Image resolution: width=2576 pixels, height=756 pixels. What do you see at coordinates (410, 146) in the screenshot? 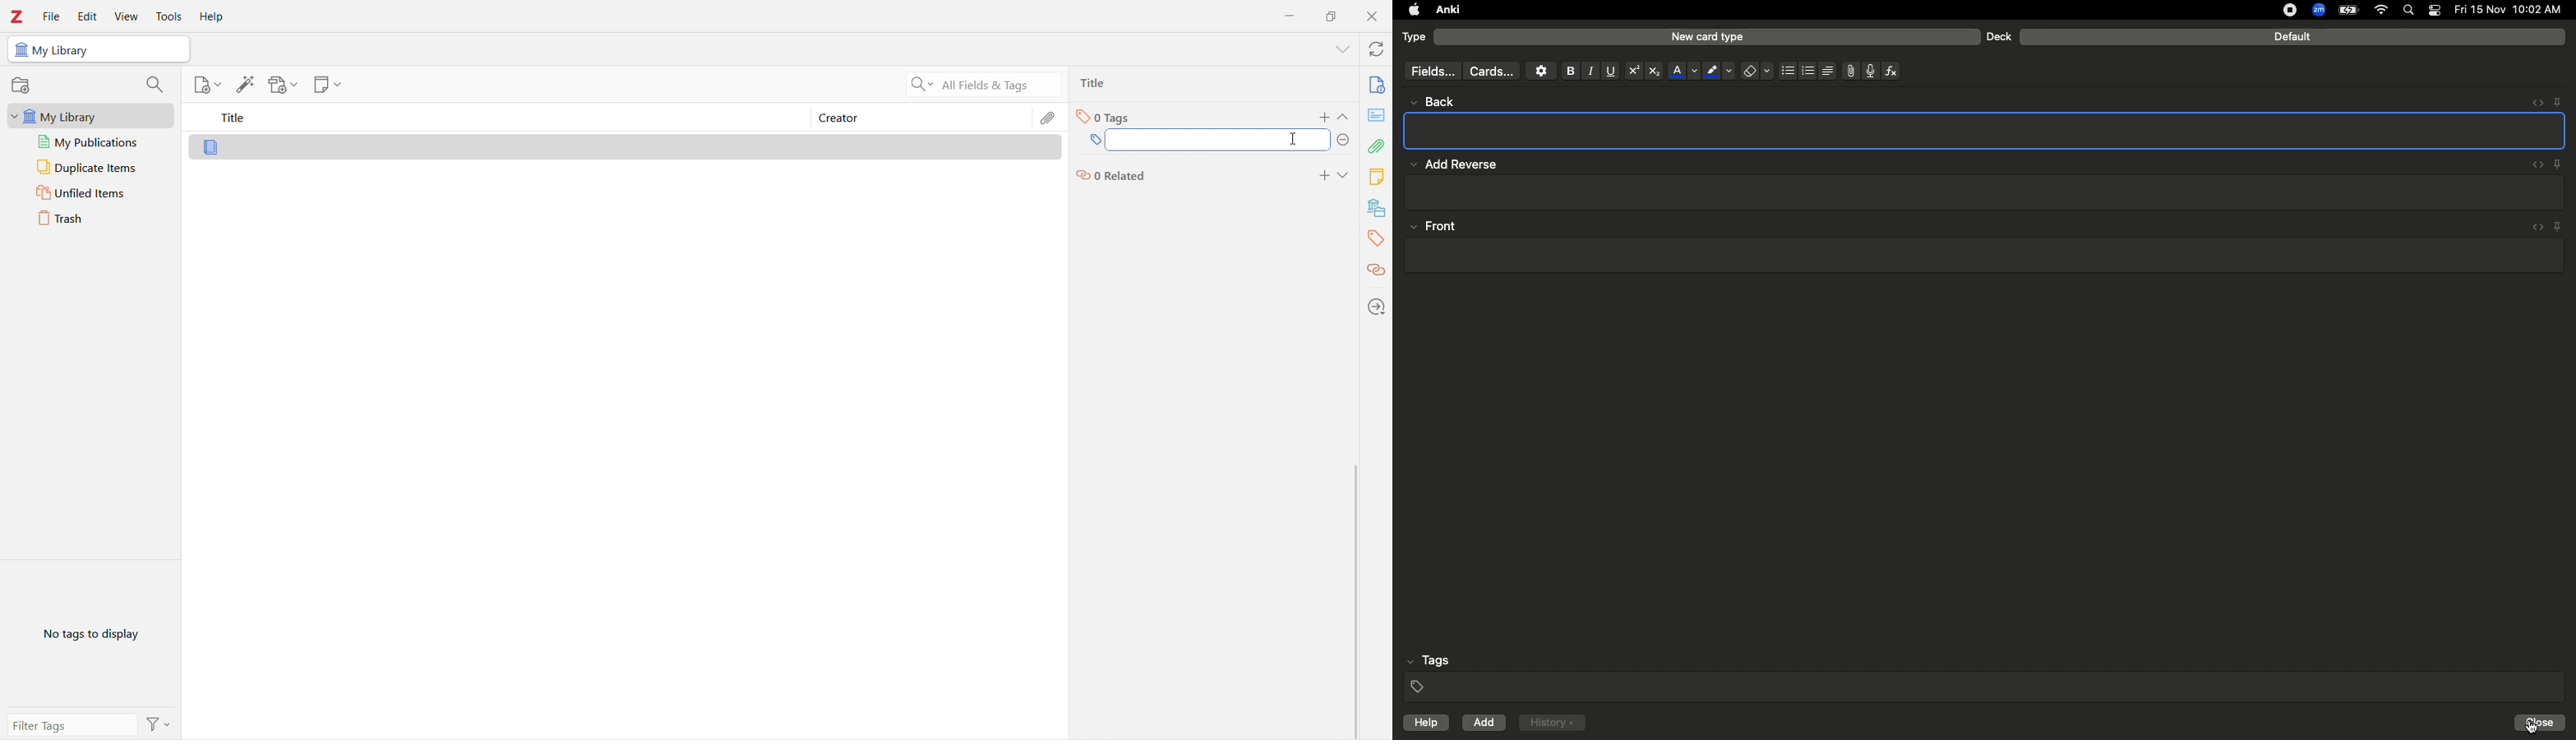
I see `Library` at bounding box center [410, 146].